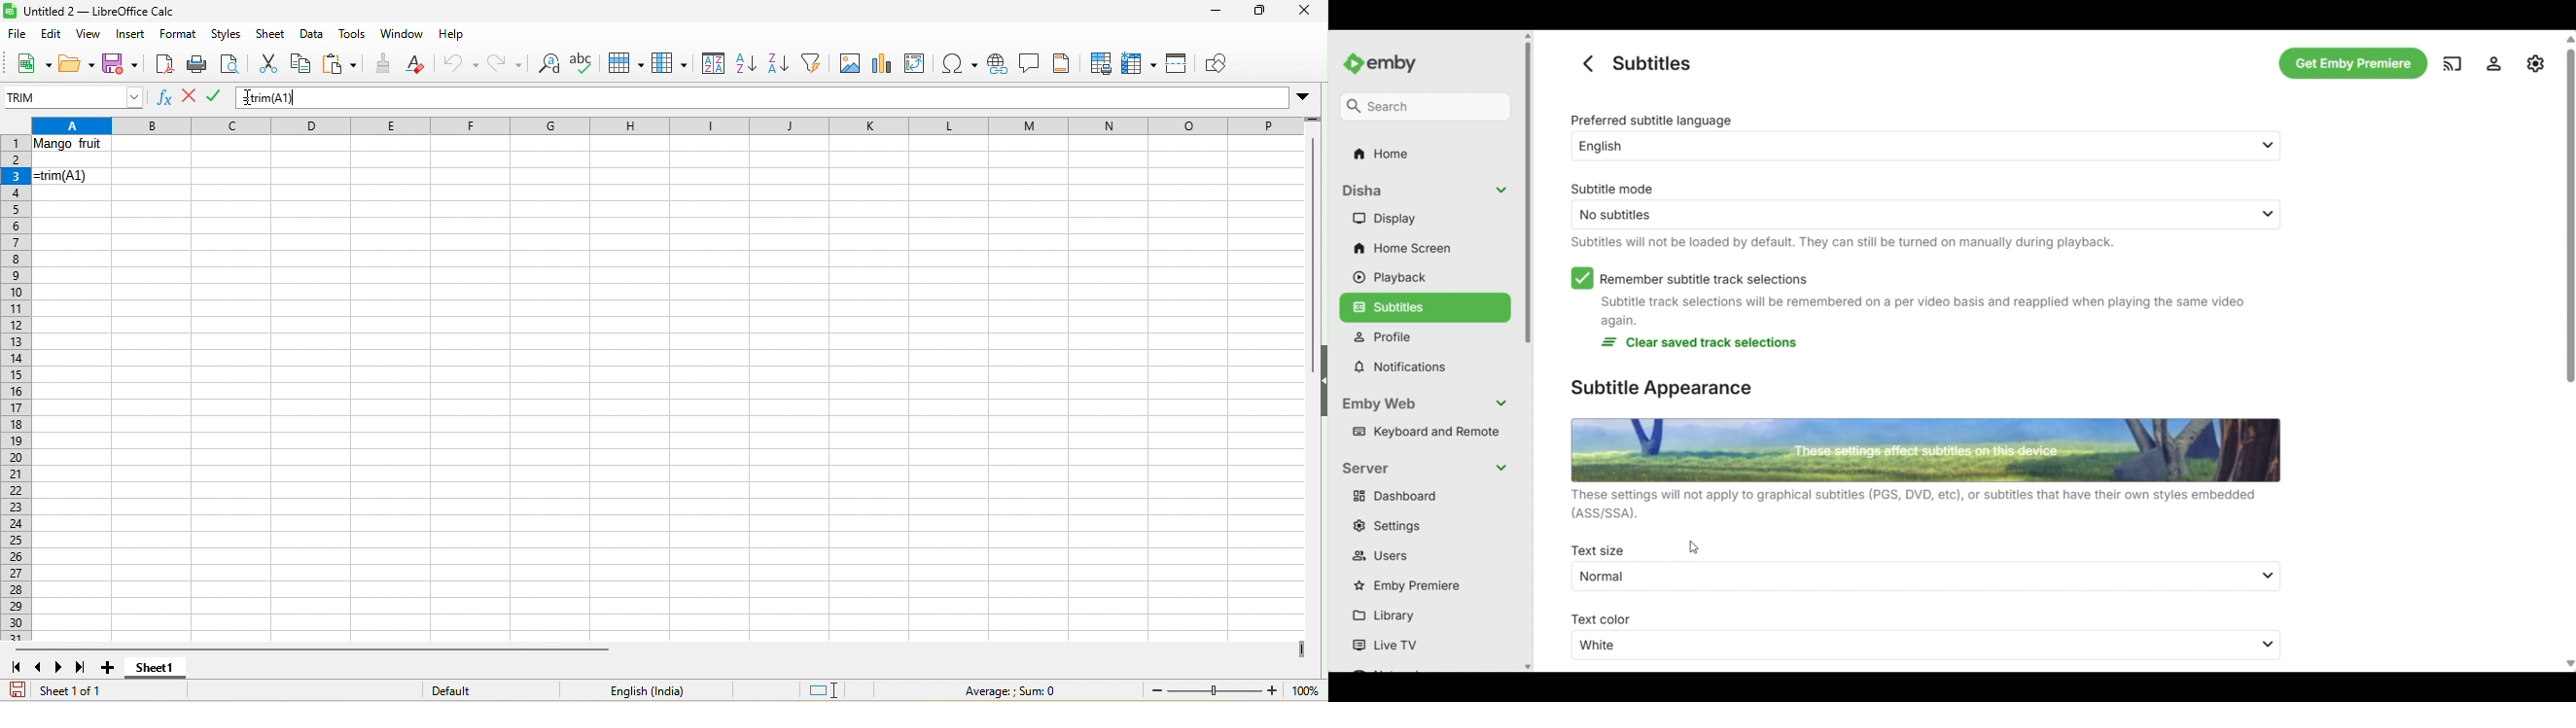 The width and height of the screenshot is (2576, 728). What do you see at coordinates (52, 34) in the screenshot?
I see `edit` at bounding box center [52, 34].